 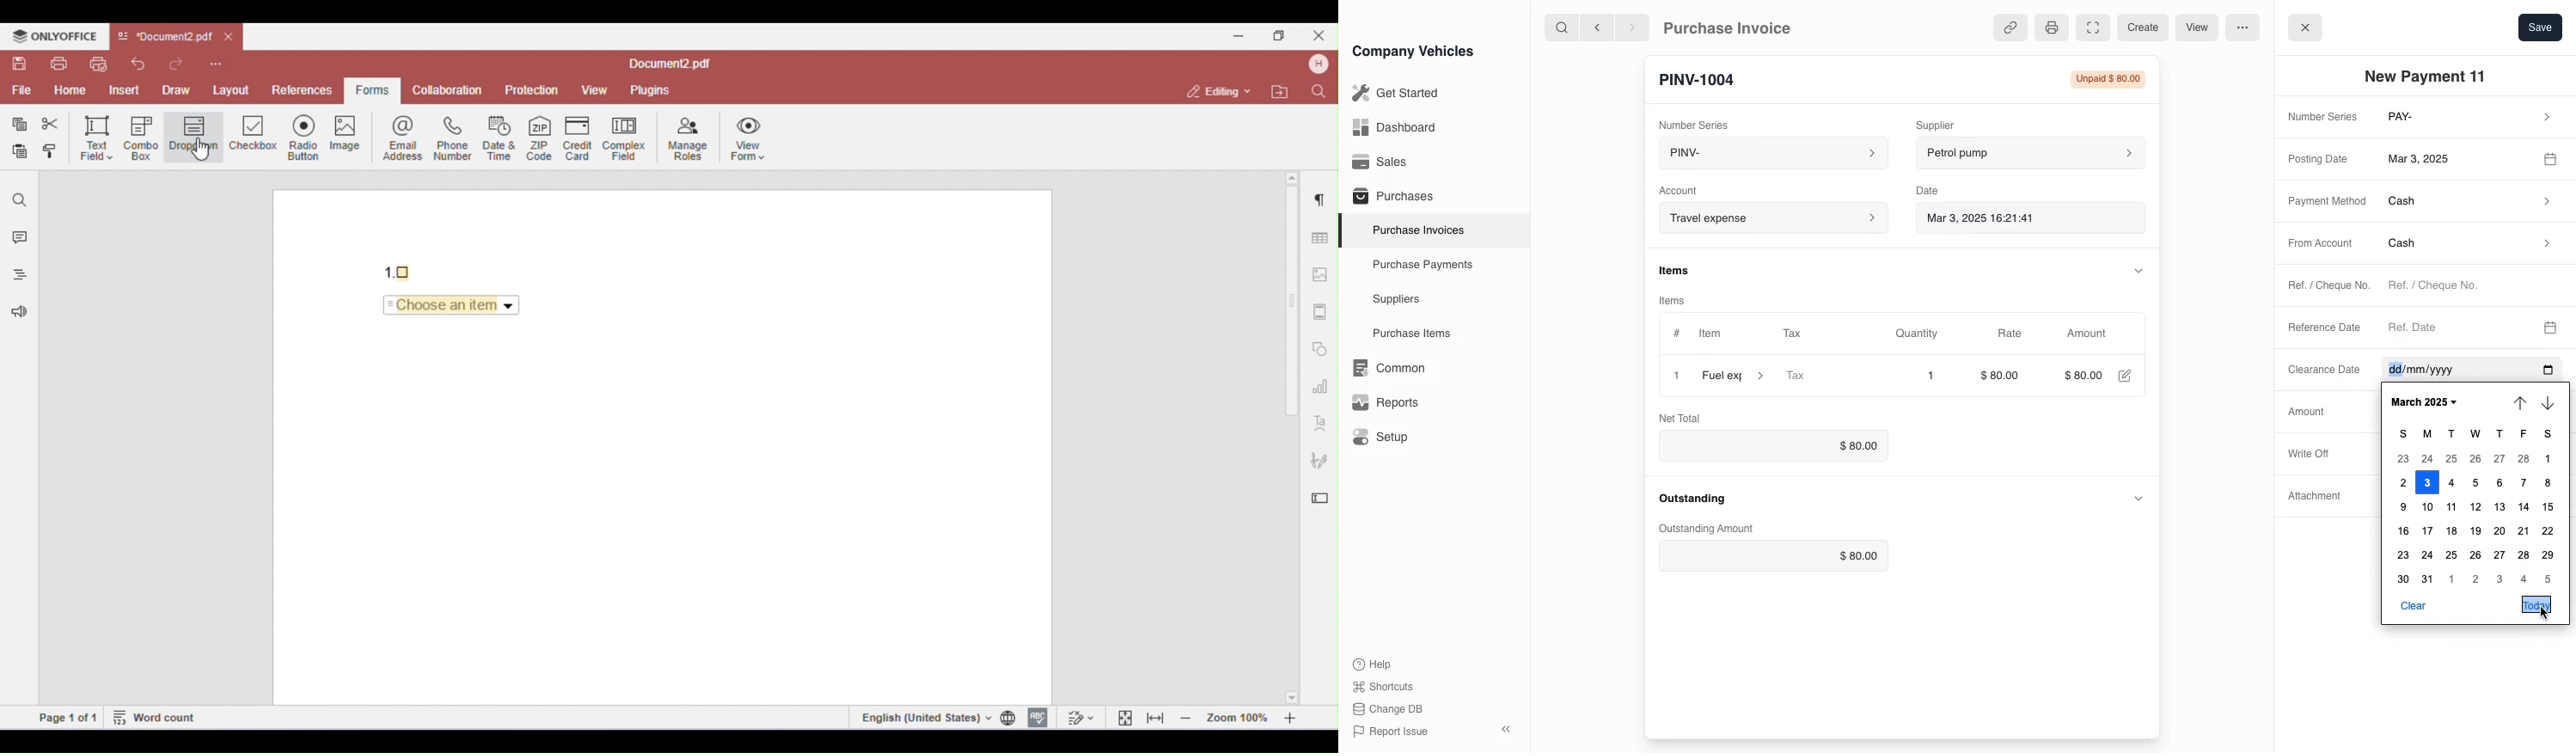 I want to click on collapse, so click(x=2135, y=269).